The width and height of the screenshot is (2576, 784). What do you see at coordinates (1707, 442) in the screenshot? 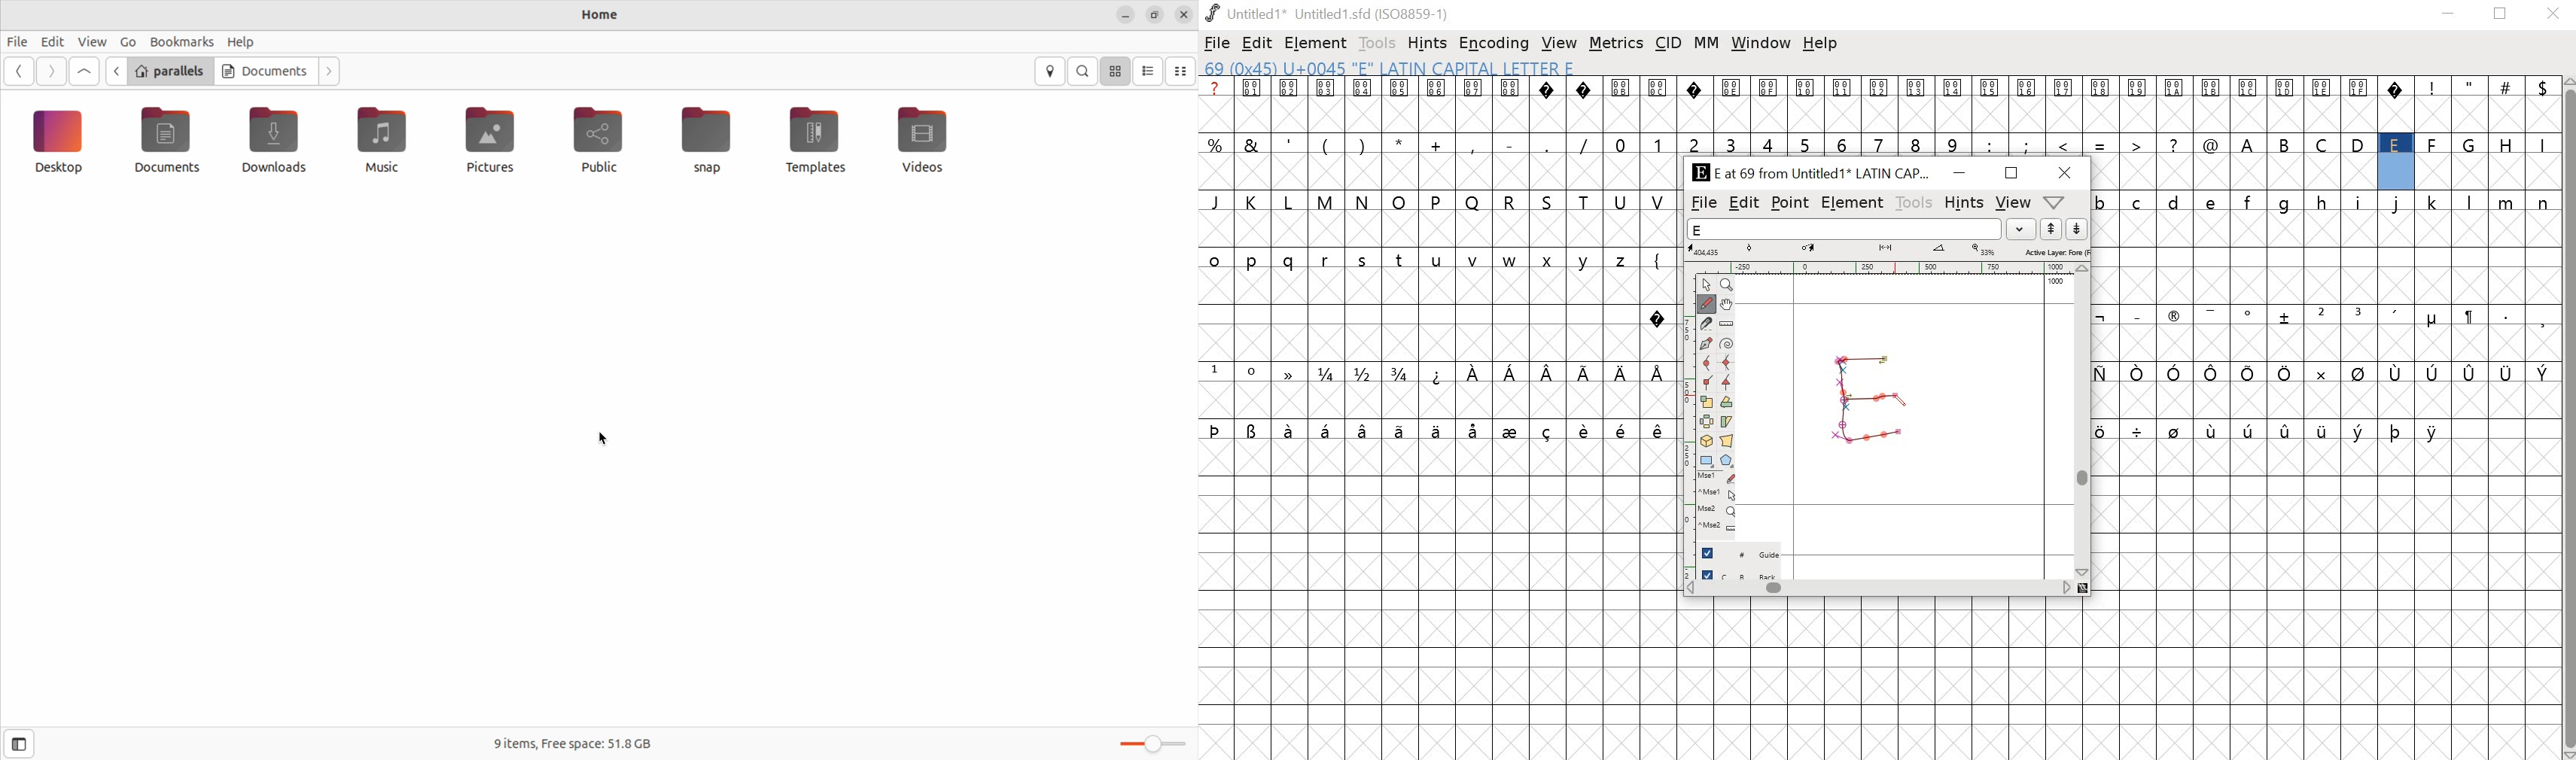
I see `3D rotate` at bounding box center [1707, 442].